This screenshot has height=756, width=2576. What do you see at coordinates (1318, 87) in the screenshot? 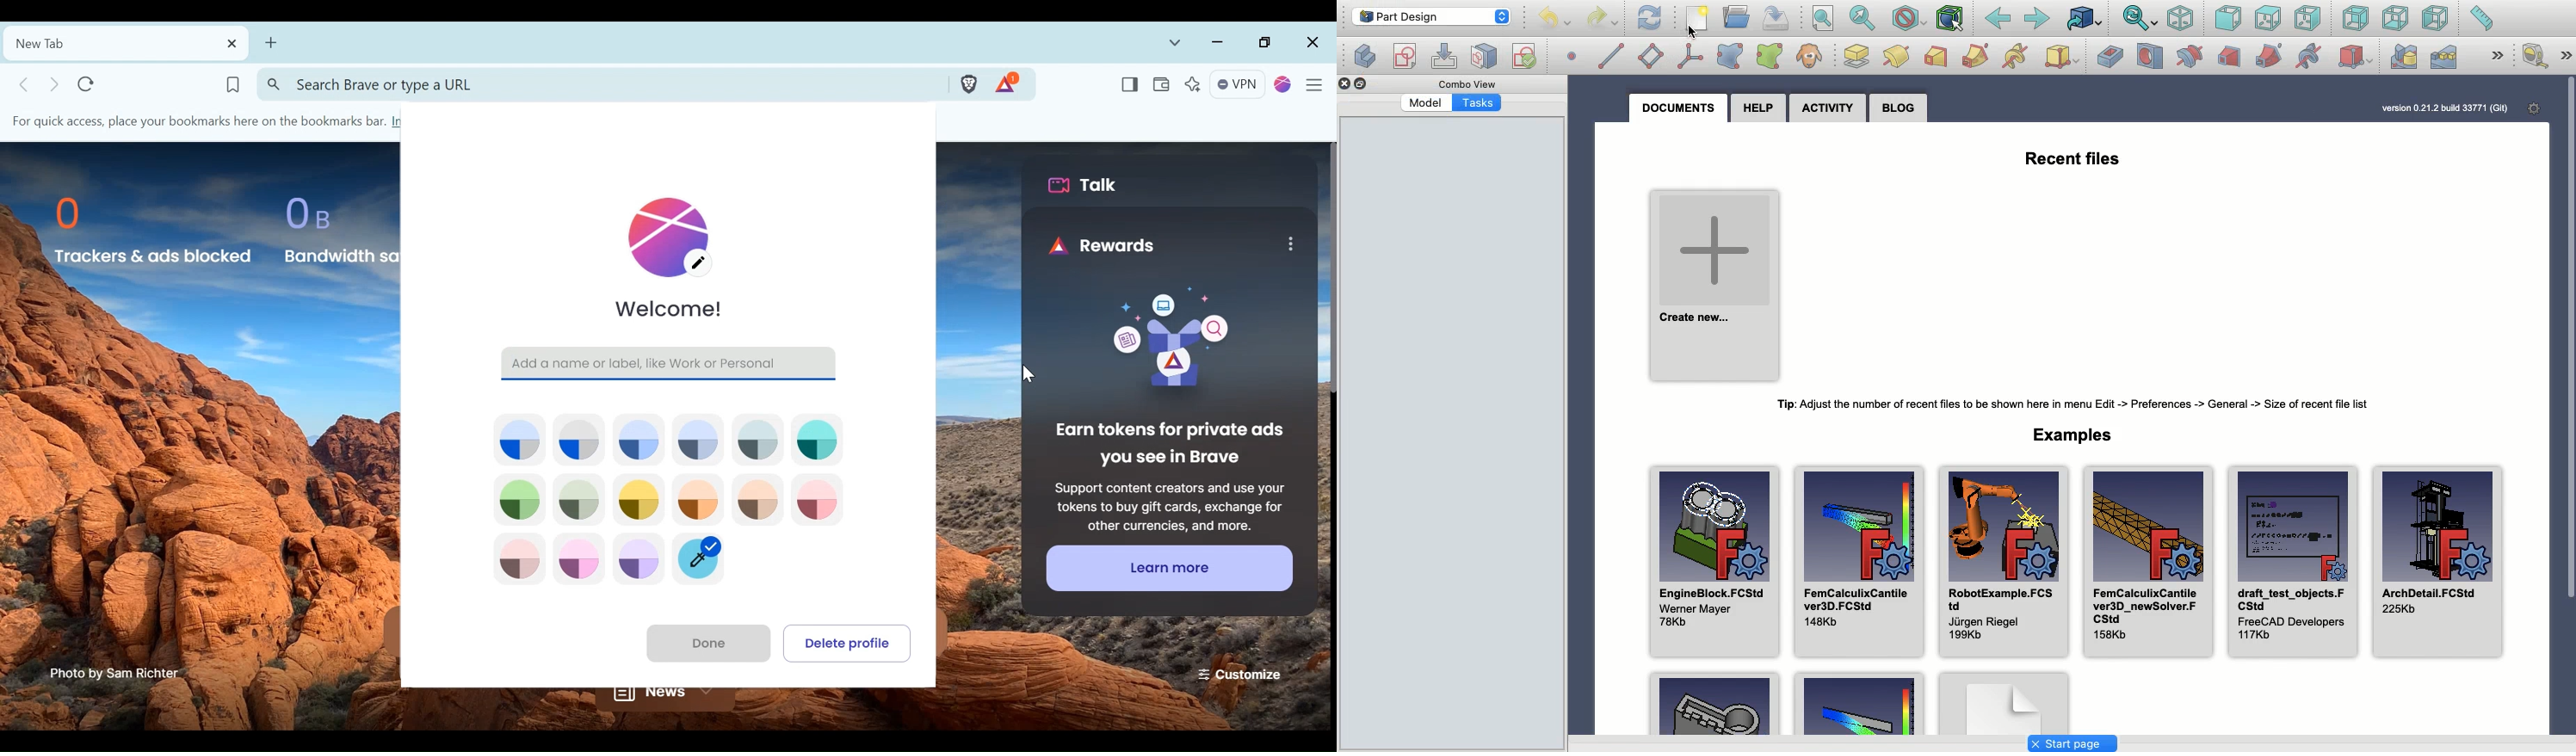
I see `Customize and Control Brave` at bounding box center [1318, 87].